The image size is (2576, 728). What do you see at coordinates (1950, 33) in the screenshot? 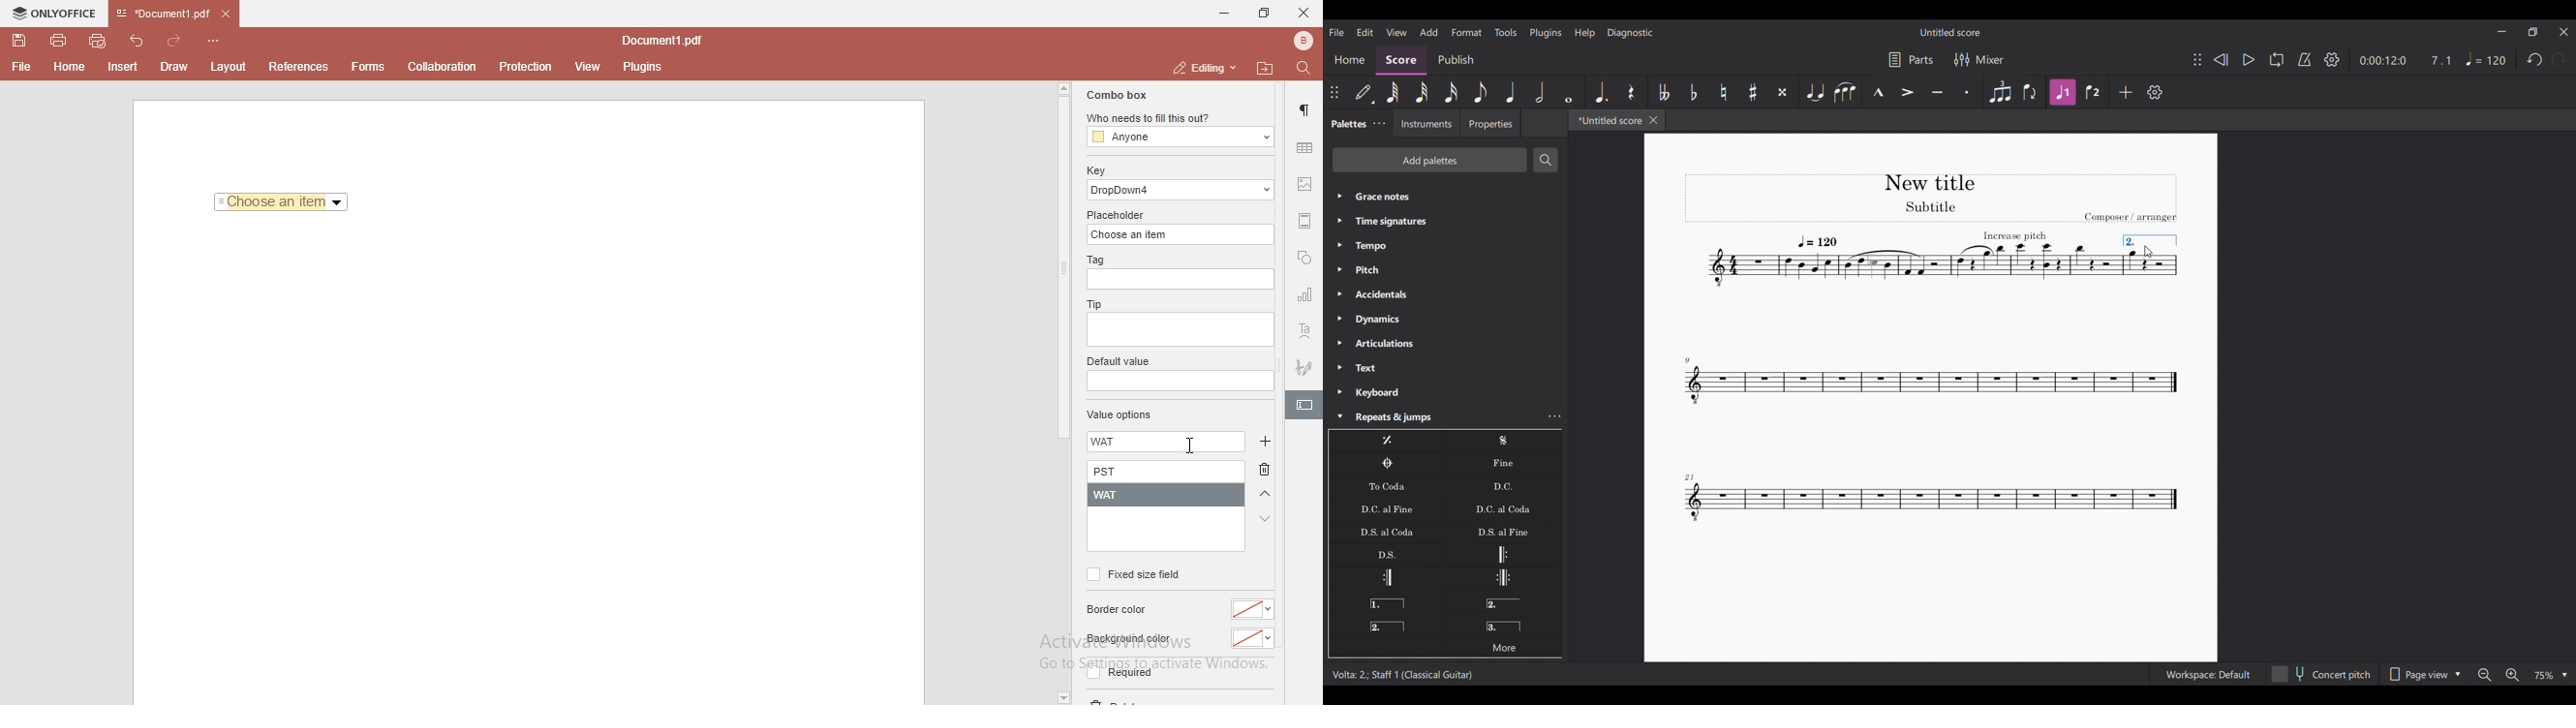
I see `Untitled score` at bounding box center [1950, 33].